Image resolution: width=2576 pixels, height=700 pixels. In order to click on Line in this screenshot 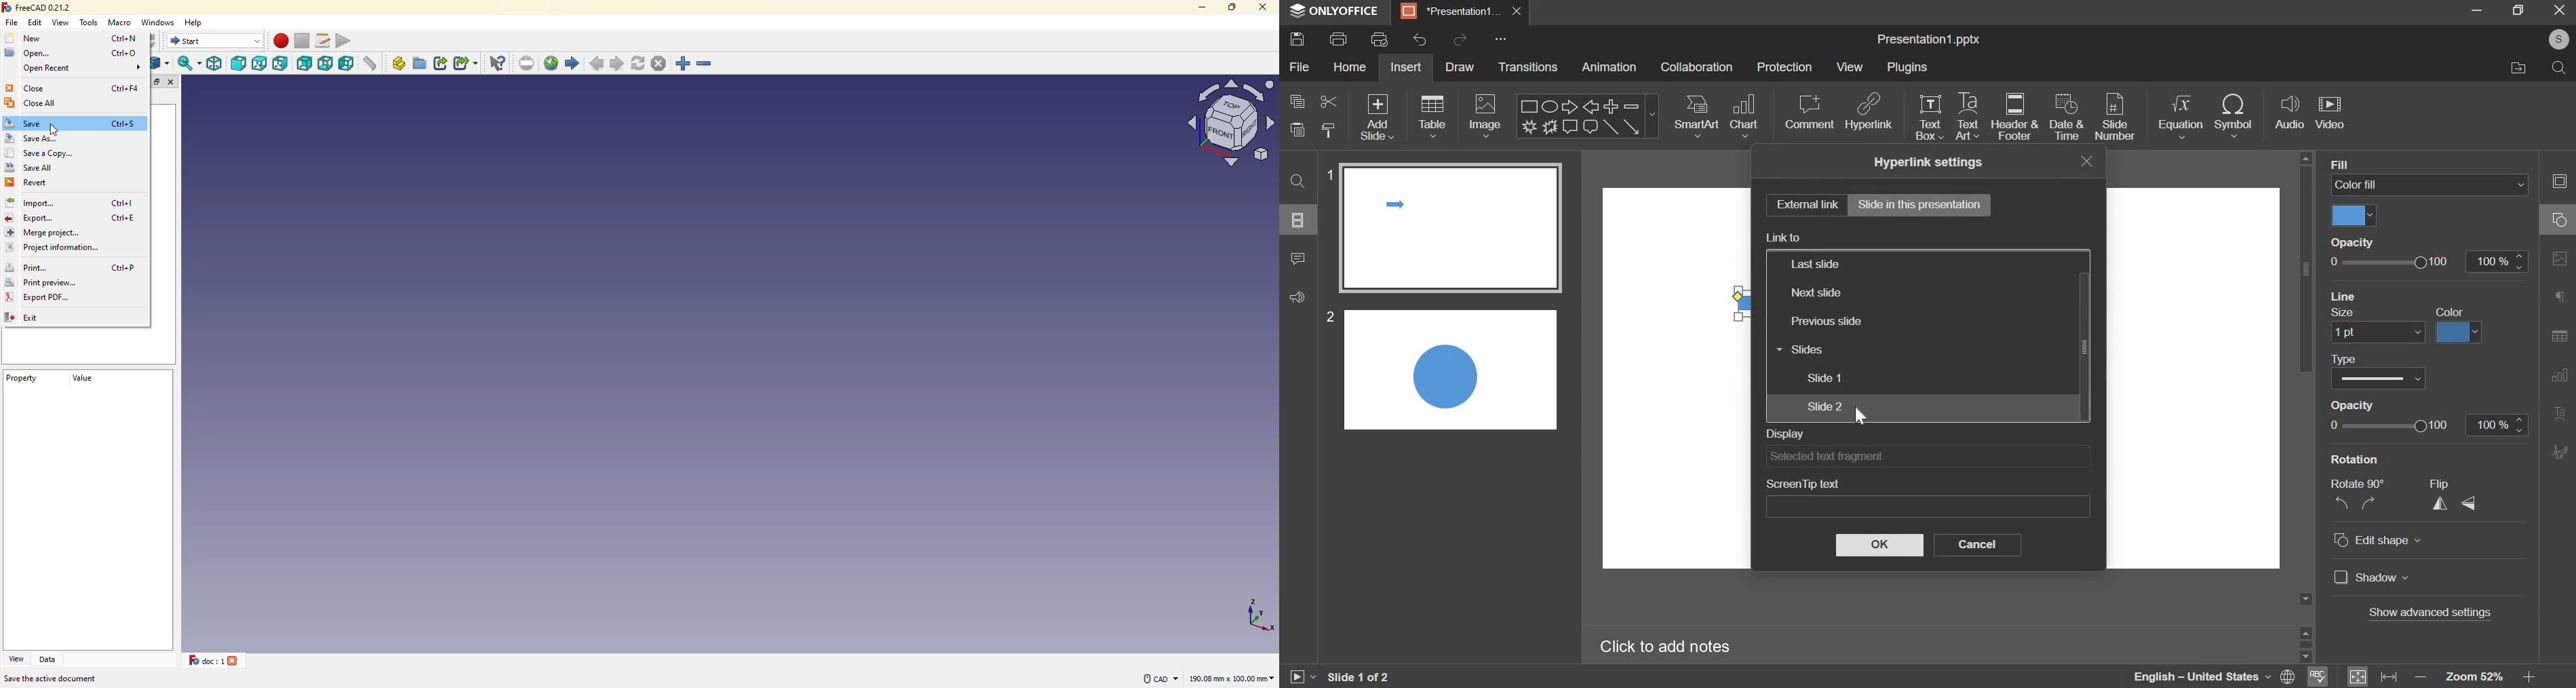, I will do `click(2345, 297)`.